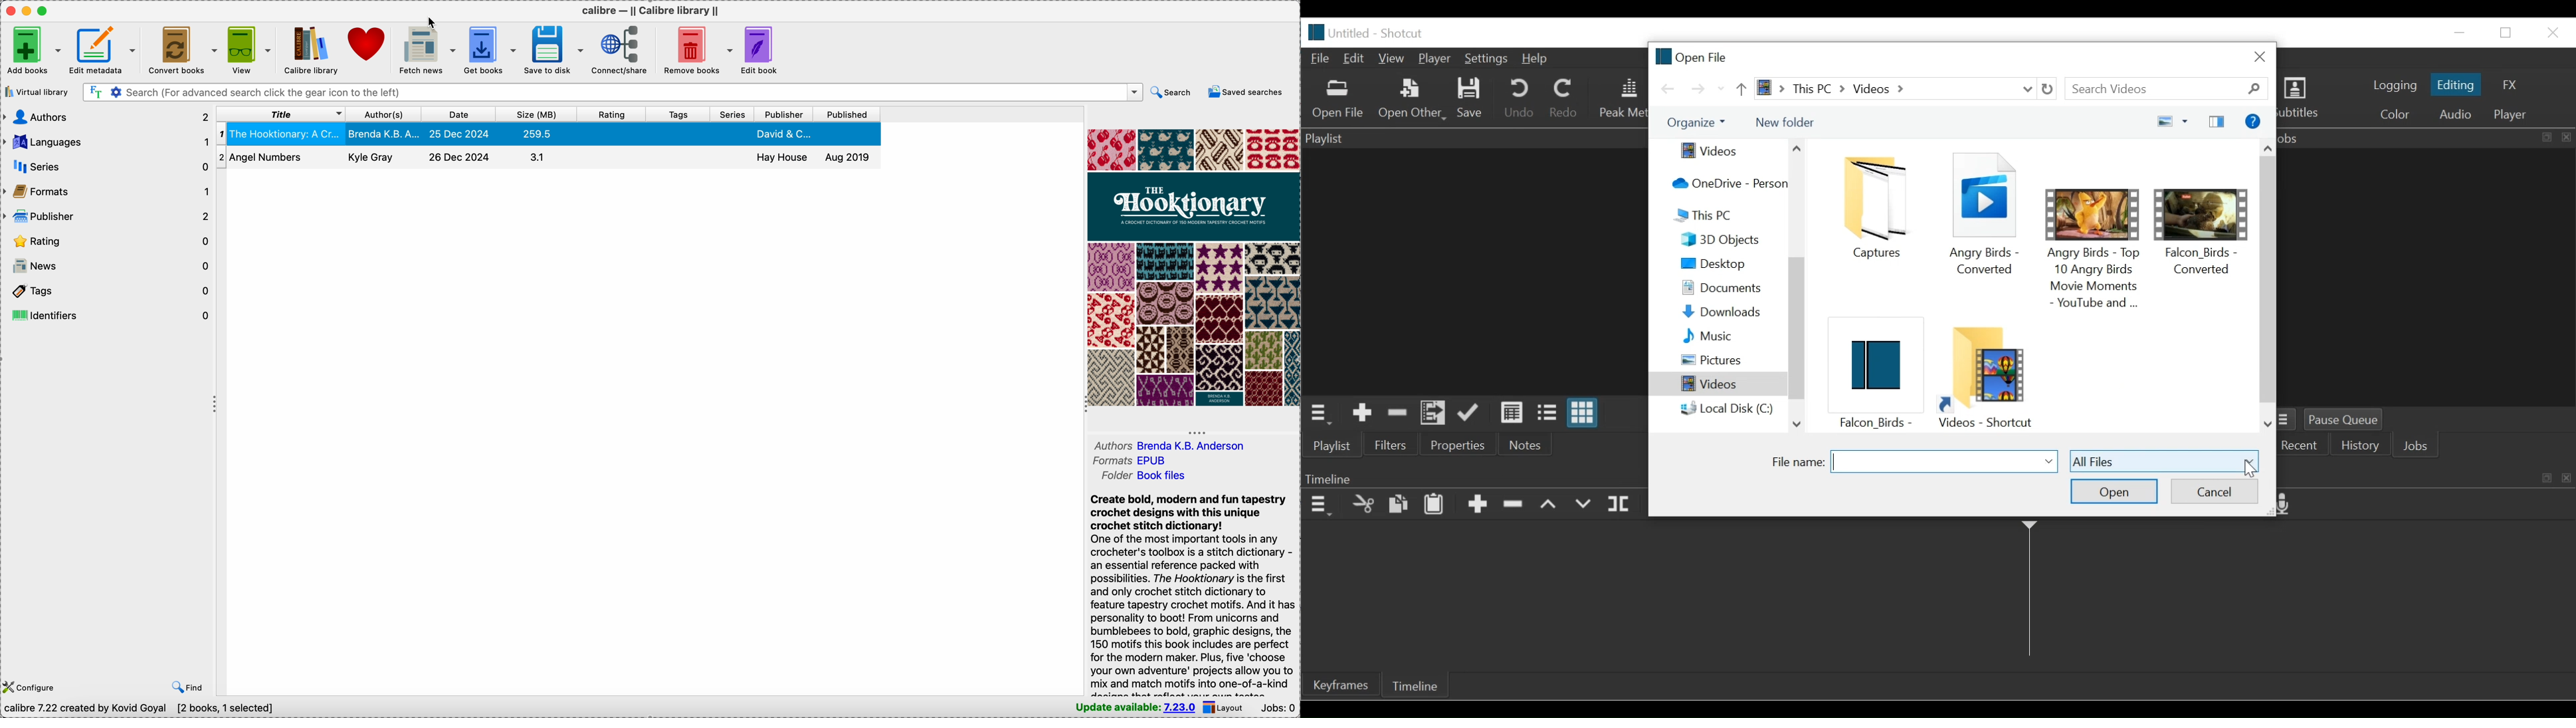 Image resolution: width=2576 pixels, height=728 pixels. What do you see at coordinates (1720, 152) in the screenshot?
I see `Videos` at bounding box center [1720, 152].